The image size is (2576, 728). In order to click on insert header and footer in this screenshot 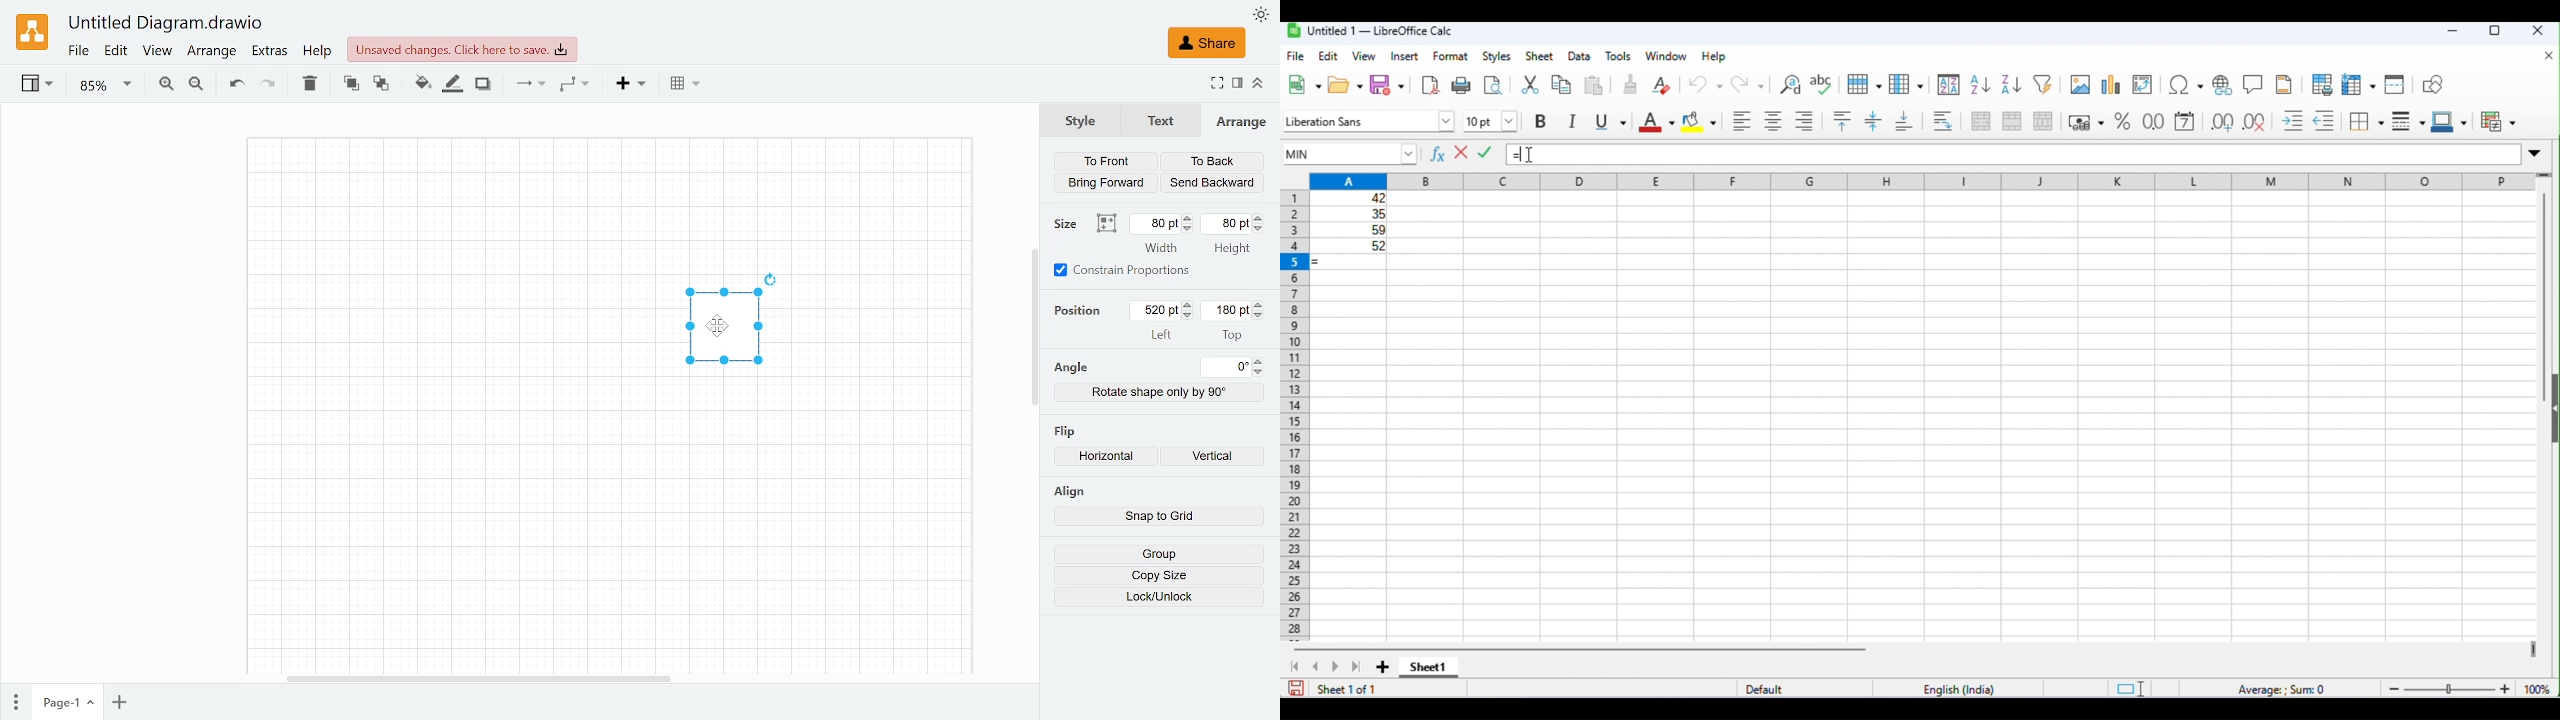, I will do `click(2285, 85)`.